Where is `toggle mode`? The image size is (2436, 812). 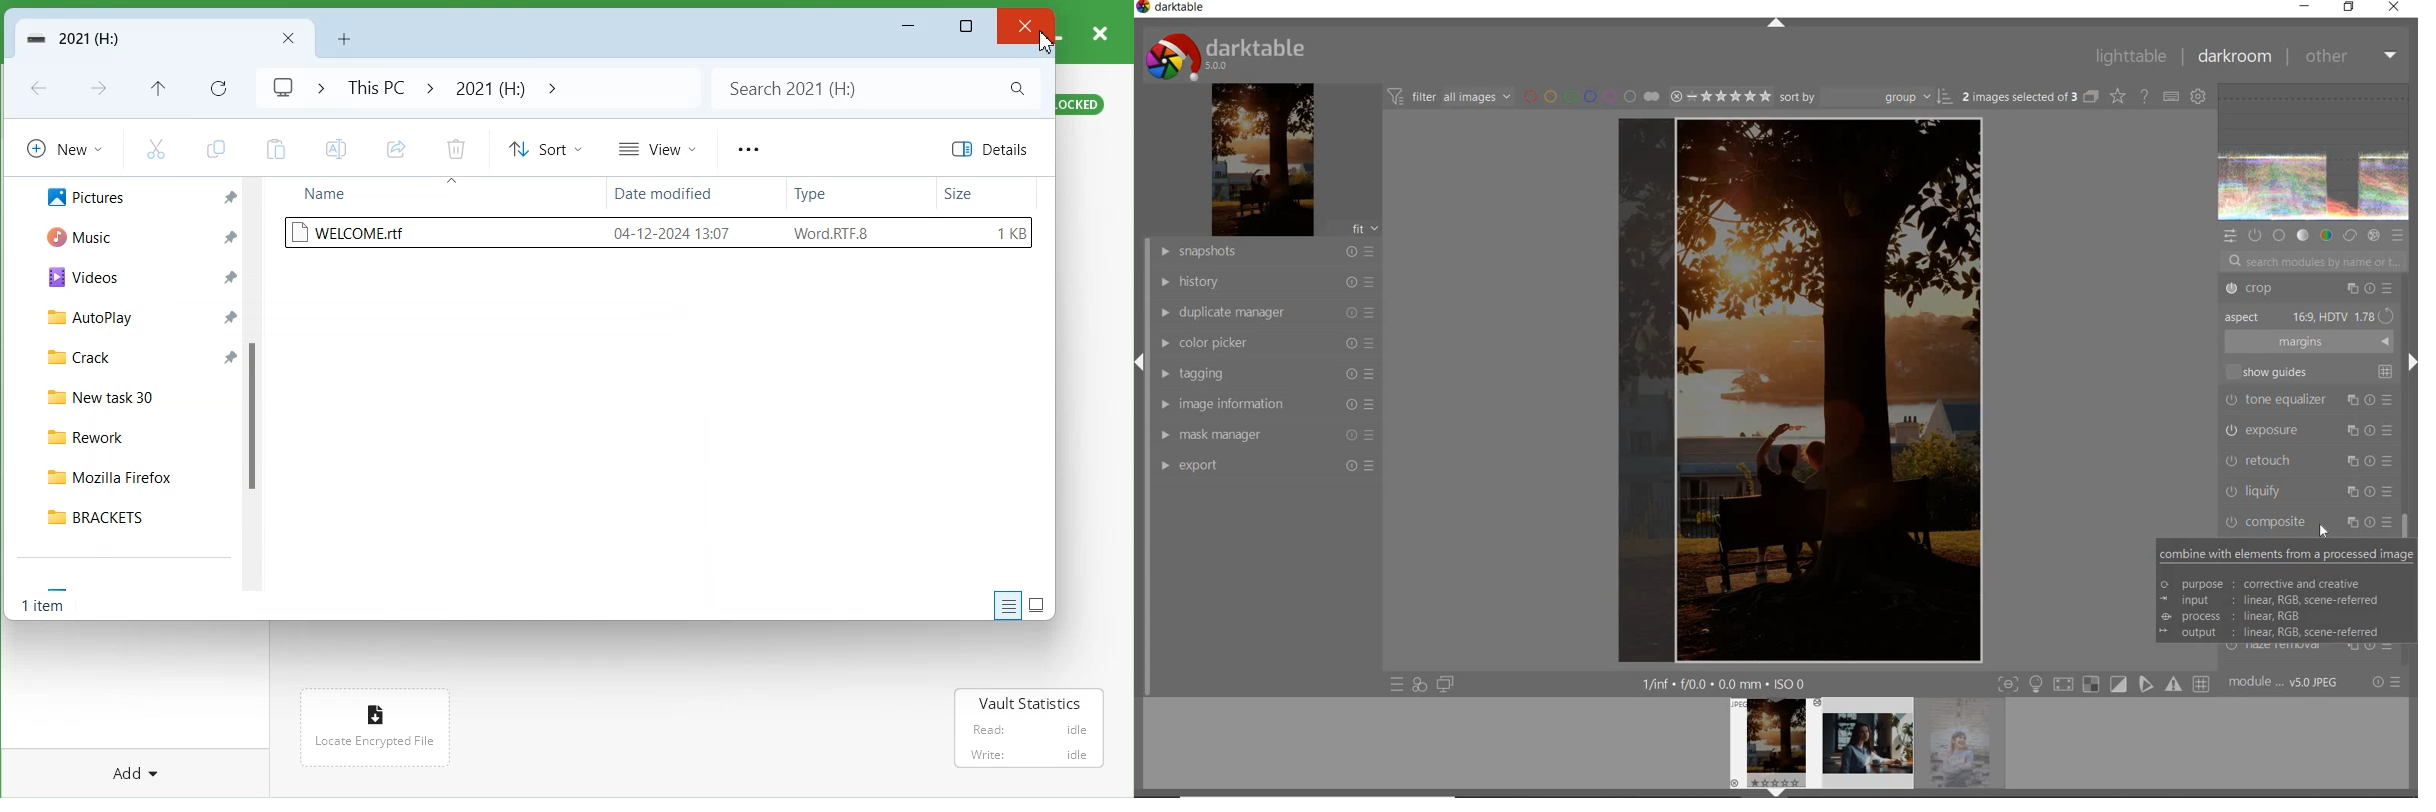 toggle mode is located at coordinates (2104, 683).